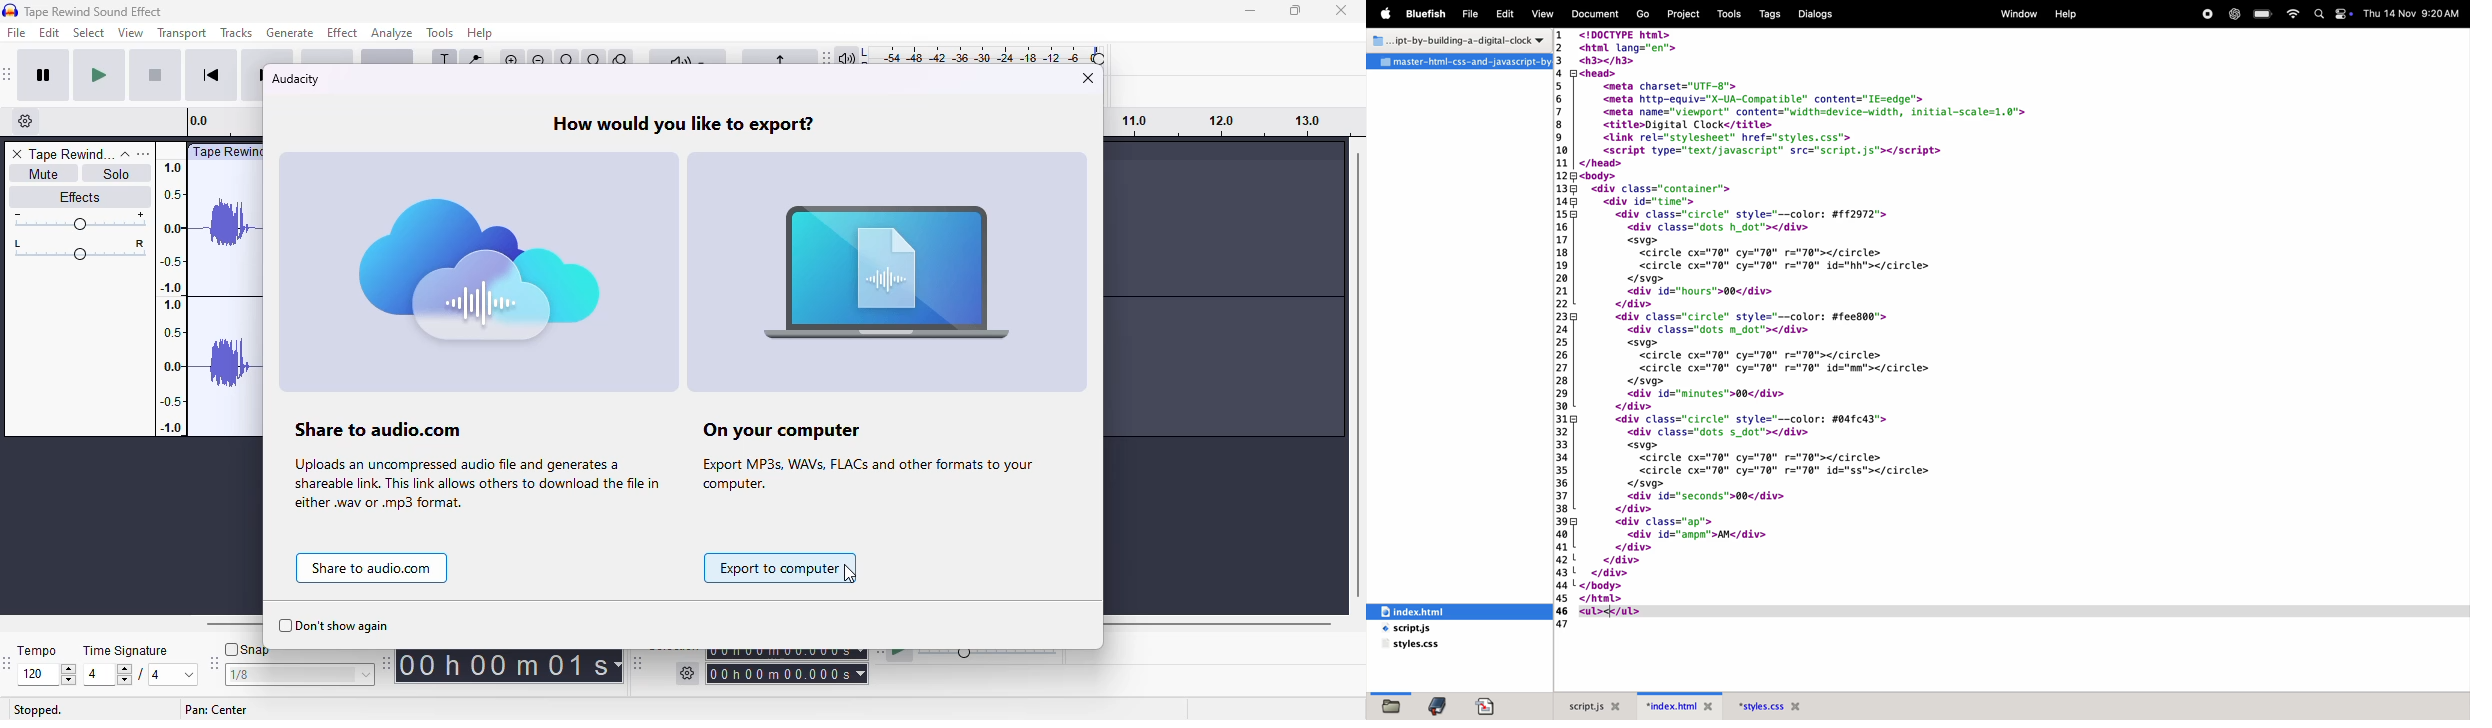  I want to click on style.css, so click(1415, 647).